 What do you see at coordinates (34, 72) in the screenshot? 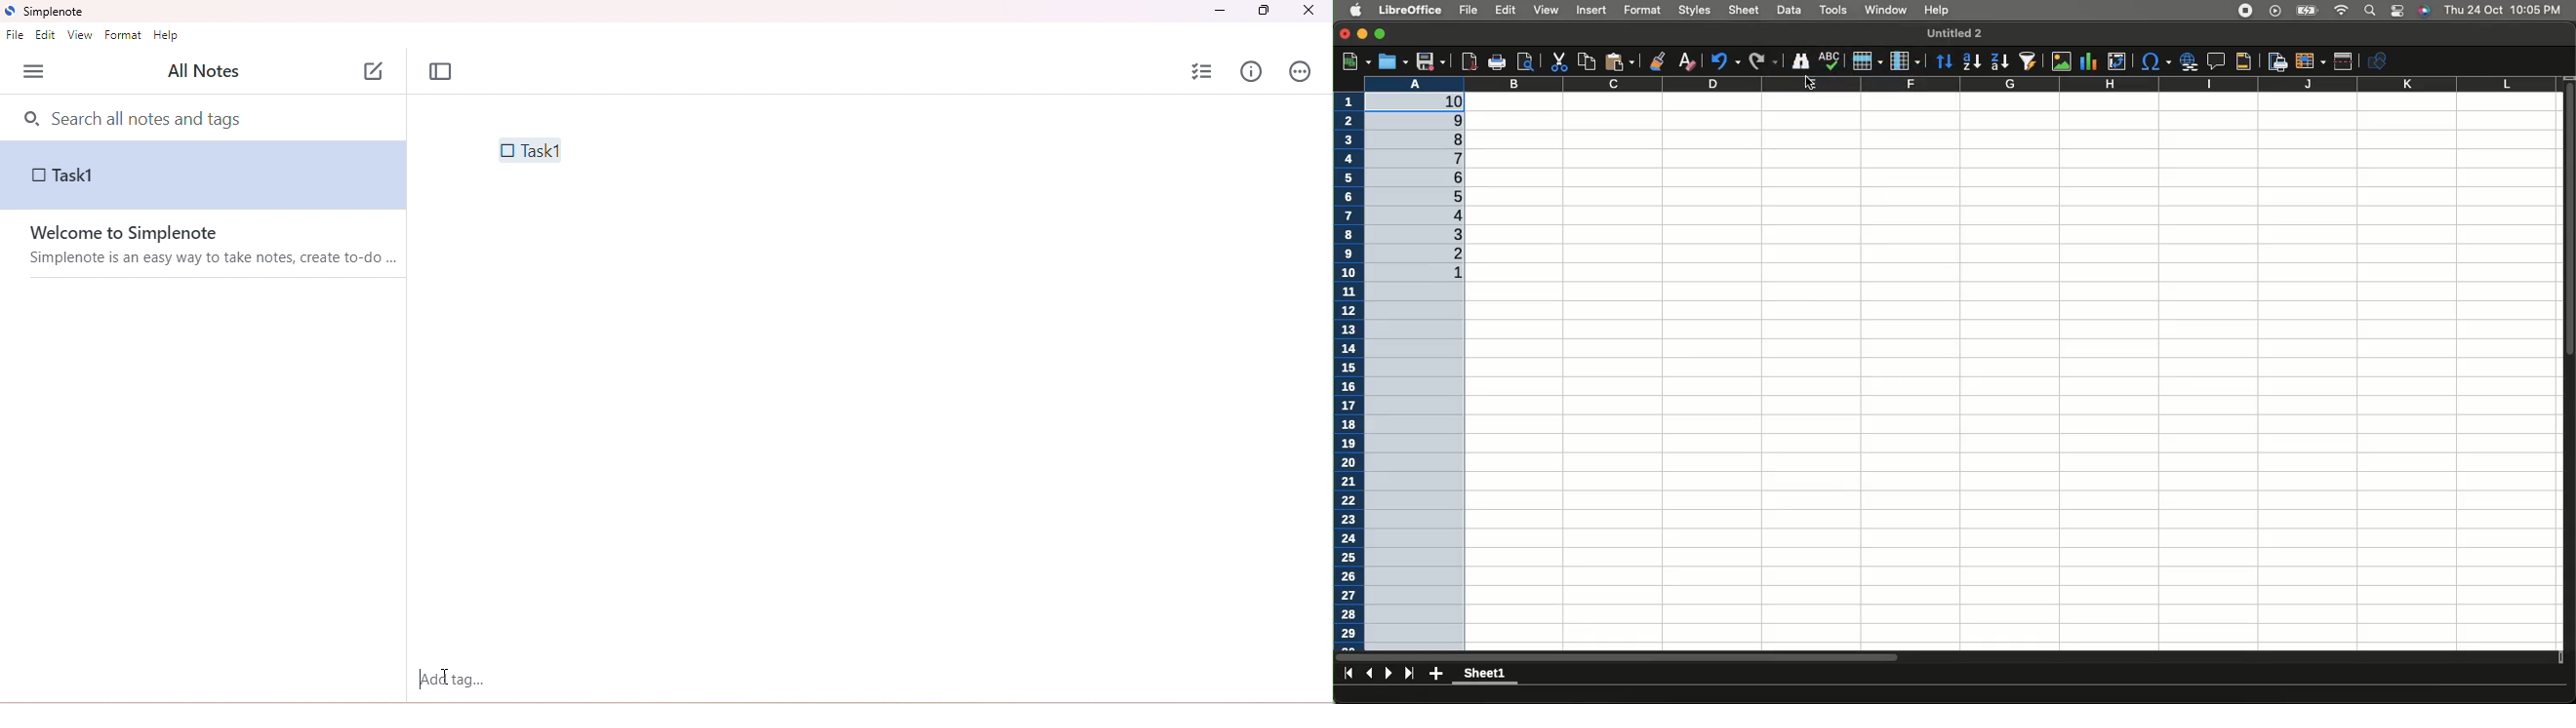
I see `menu` at bounding box center [34, 72].